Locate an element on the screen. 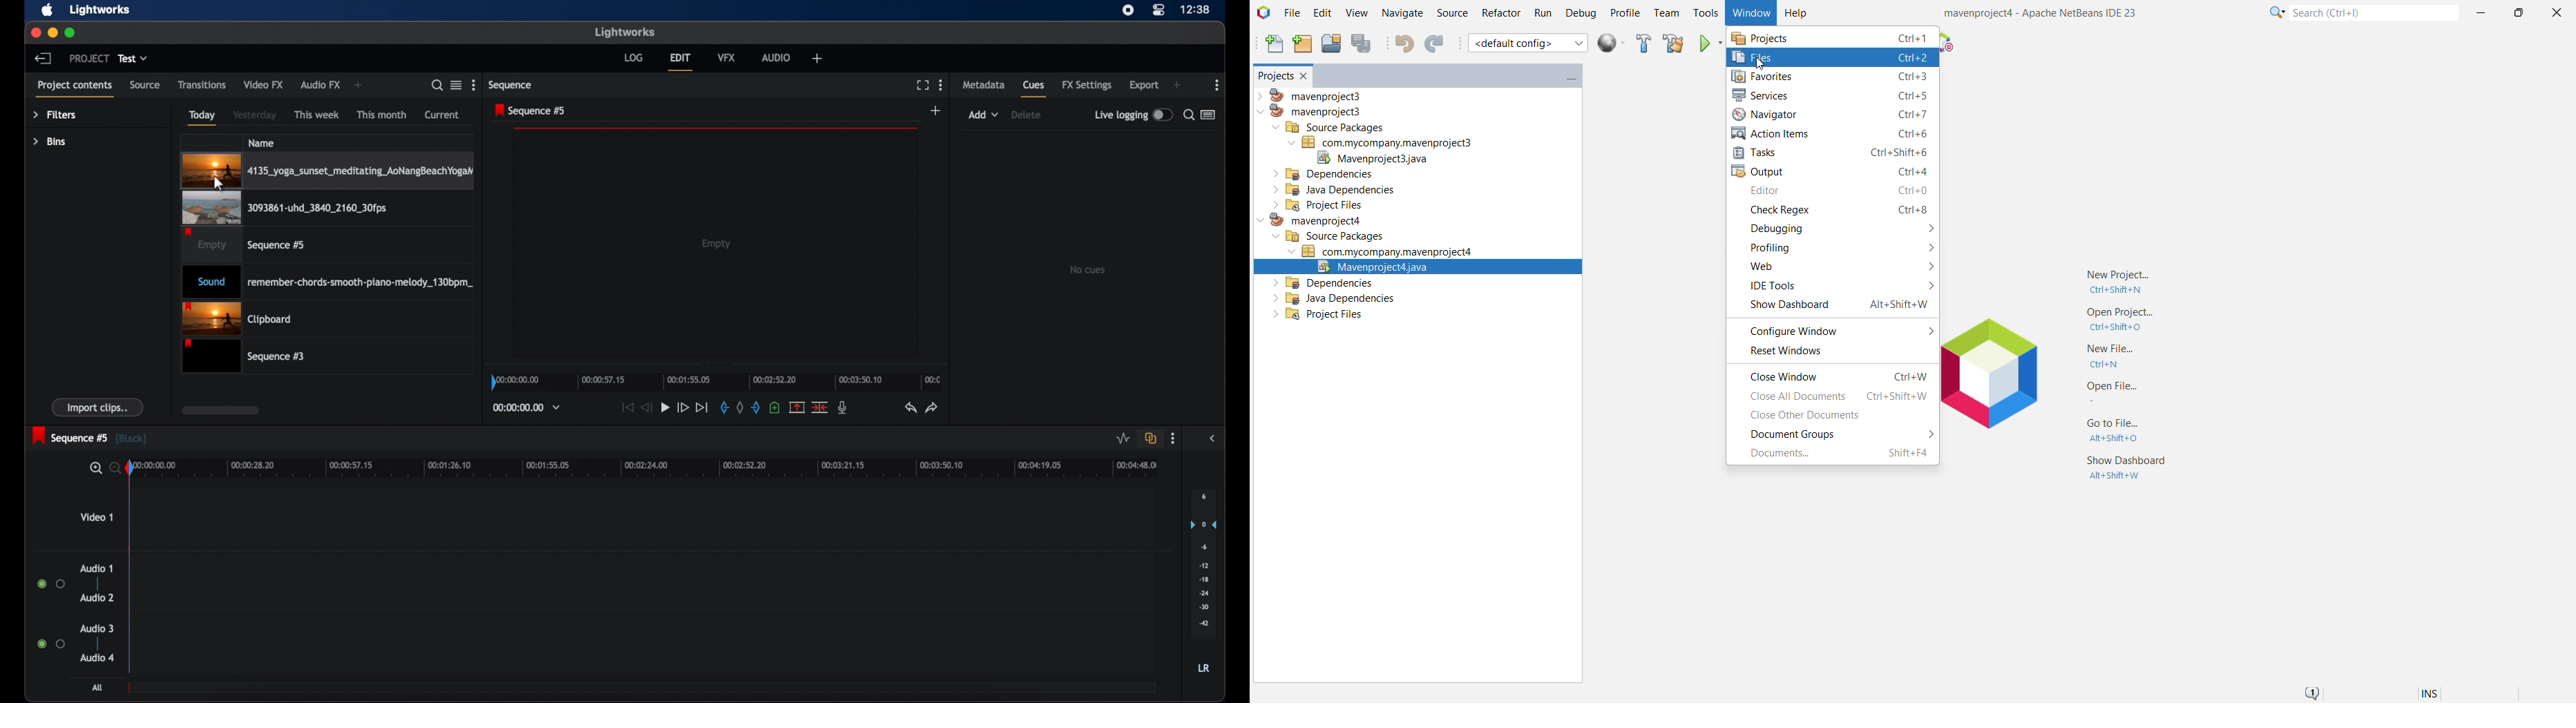 The width and height of the screenshot is (2576, 728). vfx is located at coordinates (726, 57).